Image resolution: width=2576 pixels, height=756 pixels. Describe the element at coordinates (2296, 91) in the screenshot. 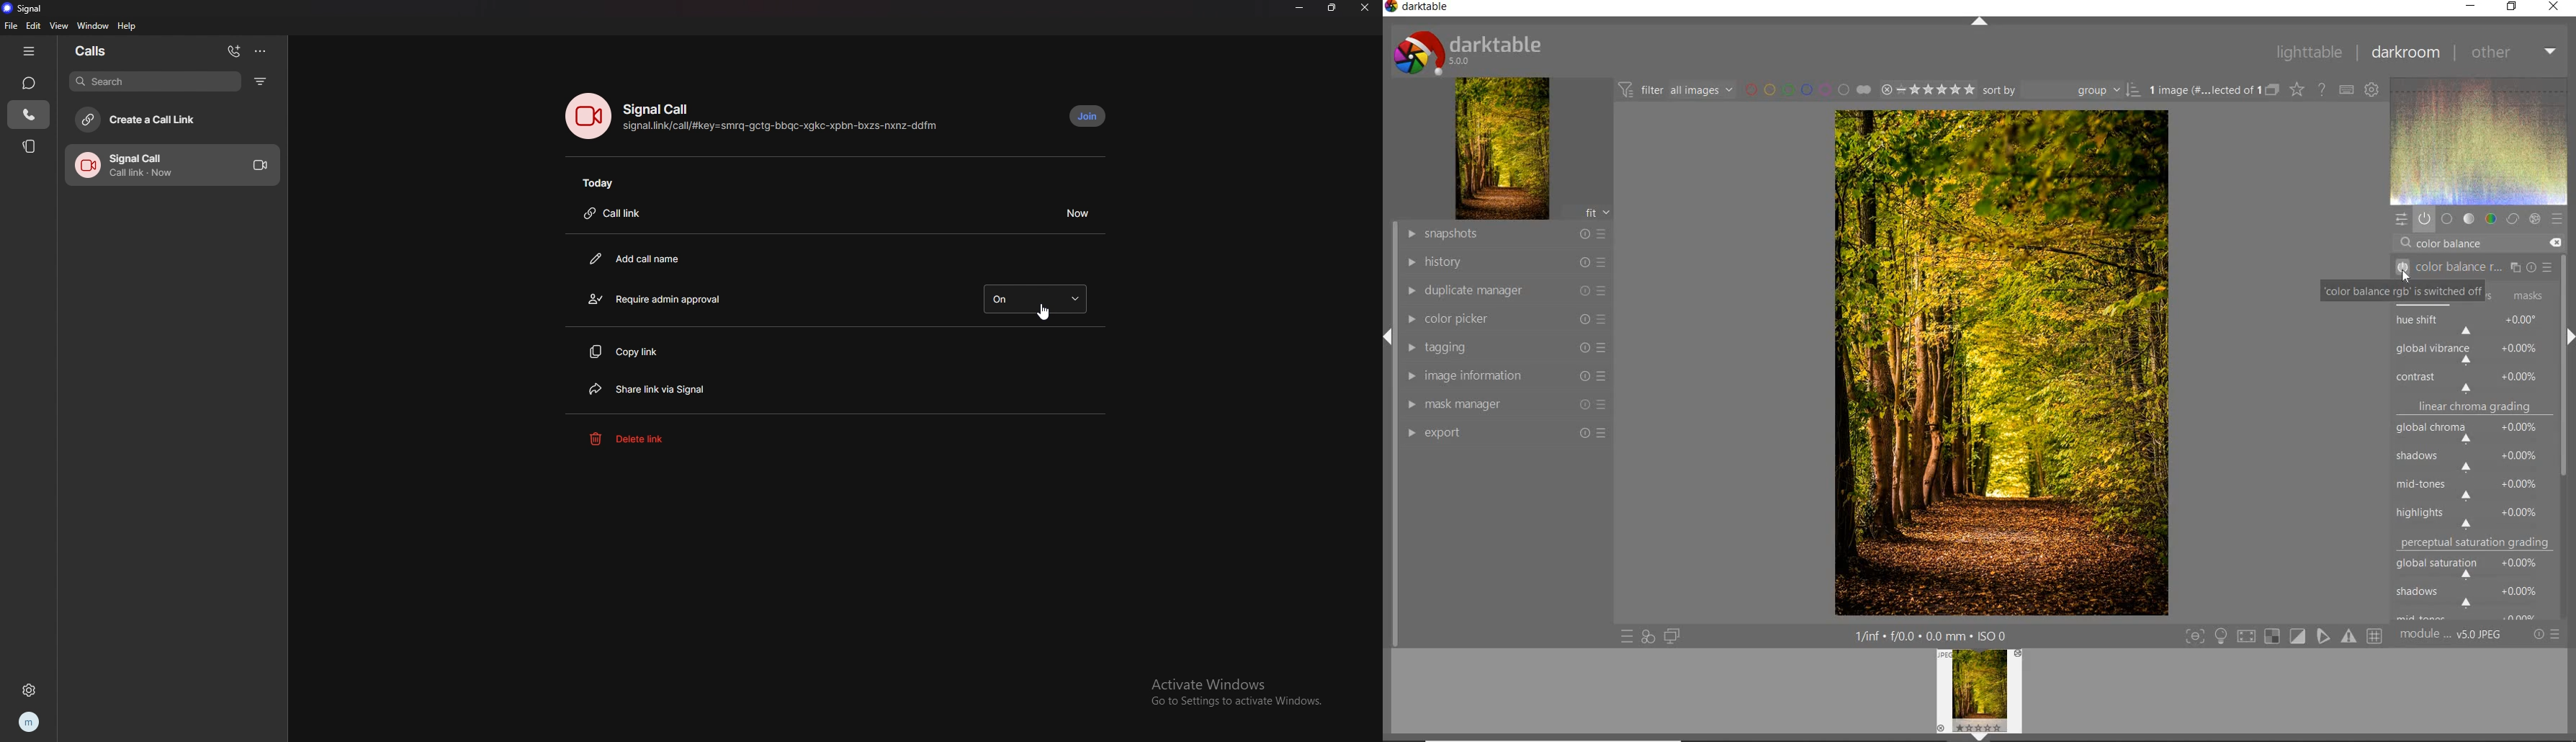

I see `change type of overlay` at that location.